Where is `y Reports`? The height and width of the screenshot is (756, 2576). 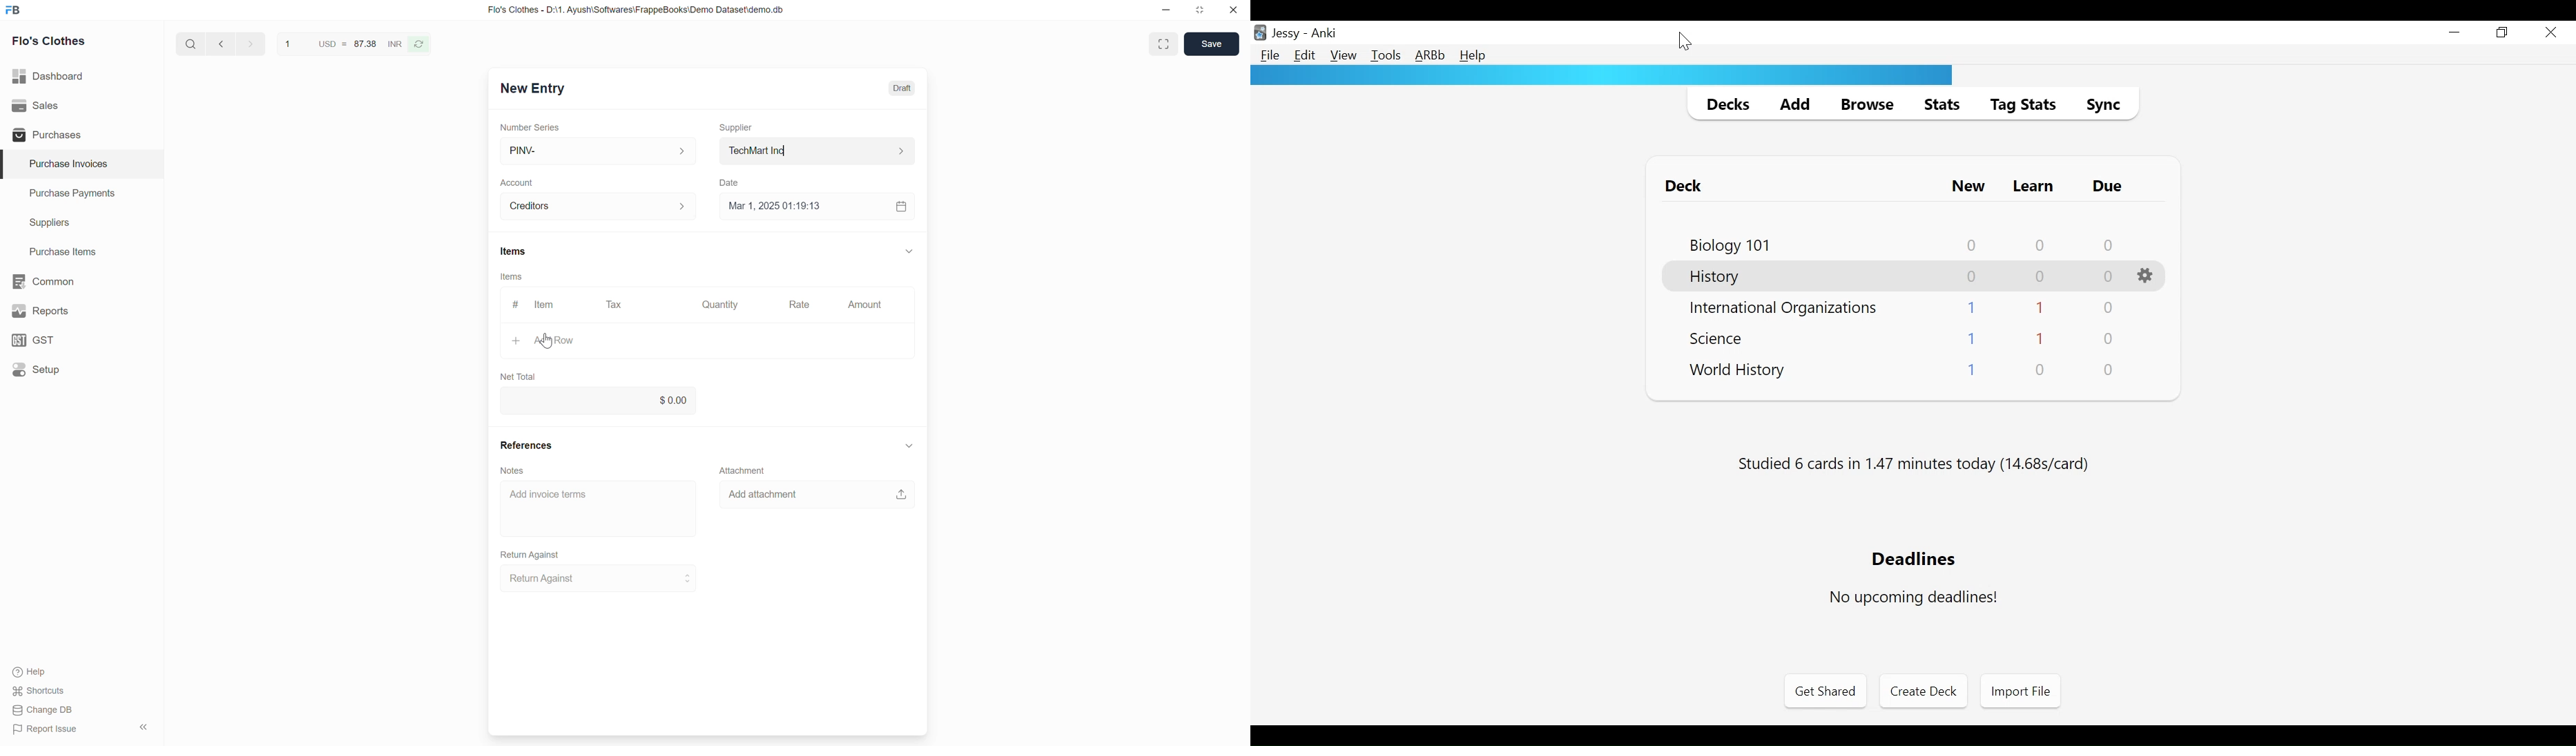 y Reports is located at coordinates (40, 312).